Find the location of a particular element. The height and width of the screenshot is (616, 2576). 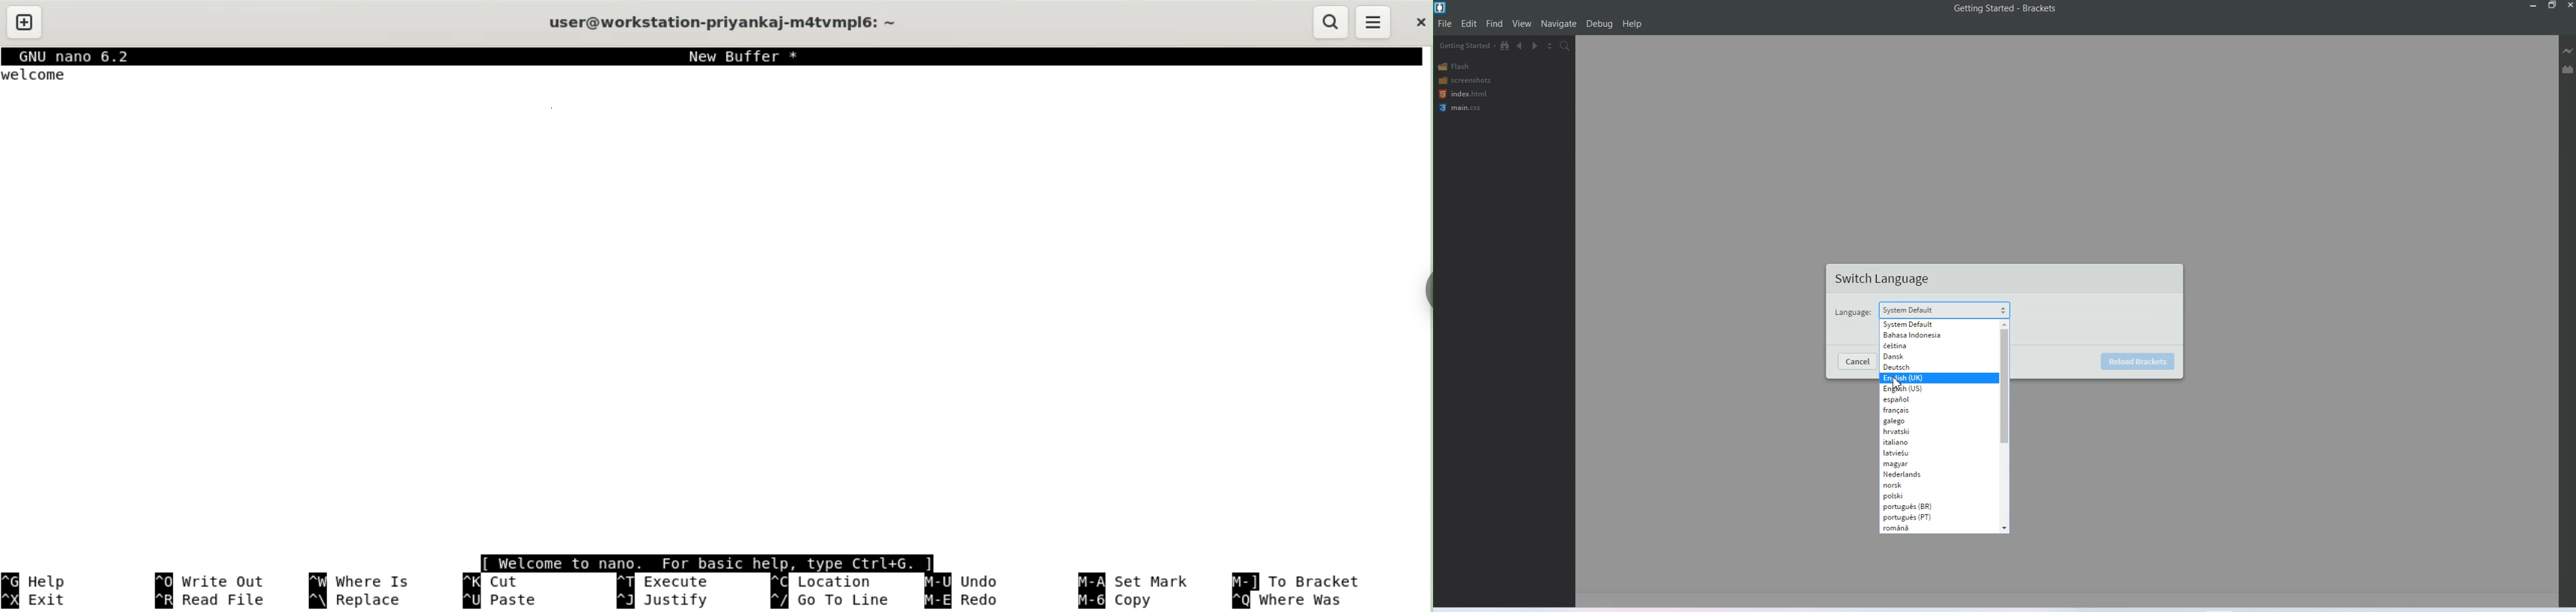

English u k is located at coordinates (1928, 378).